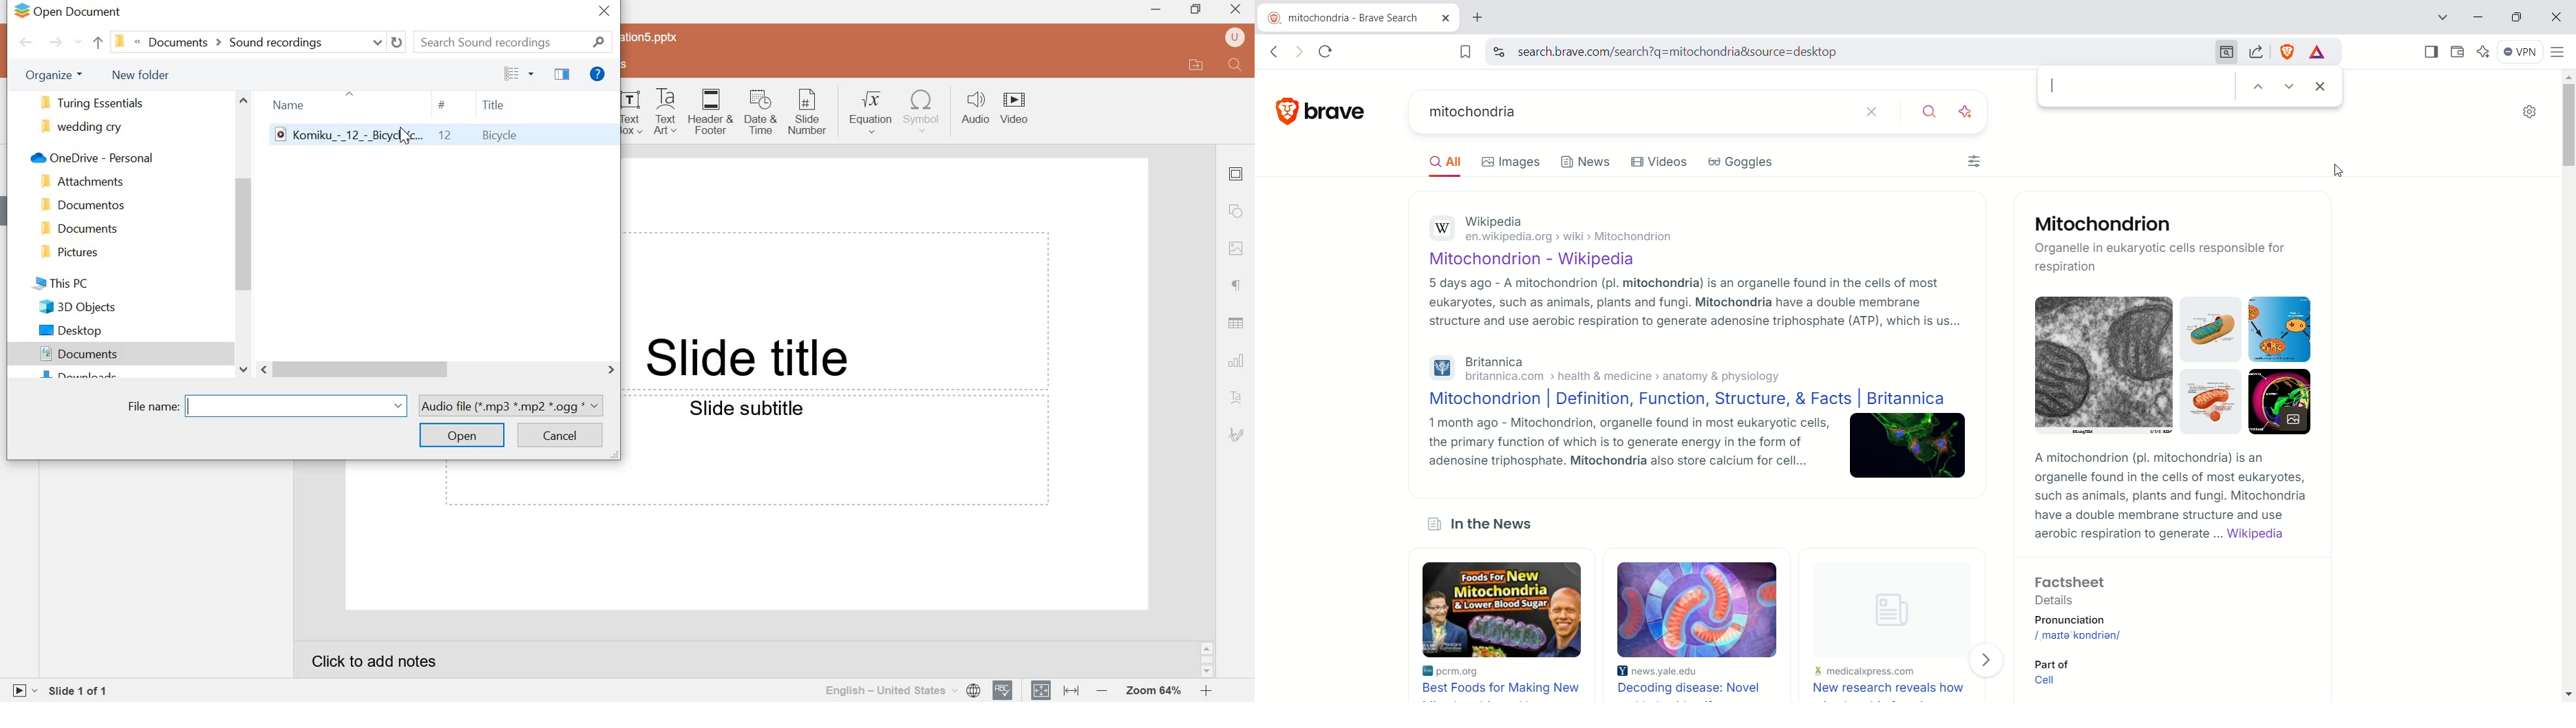 Image resolution: width=2576 pixels, height=728 pixels. Describe the element at coordinates (441, 105) in the screenshot. I see `hash` at that location.